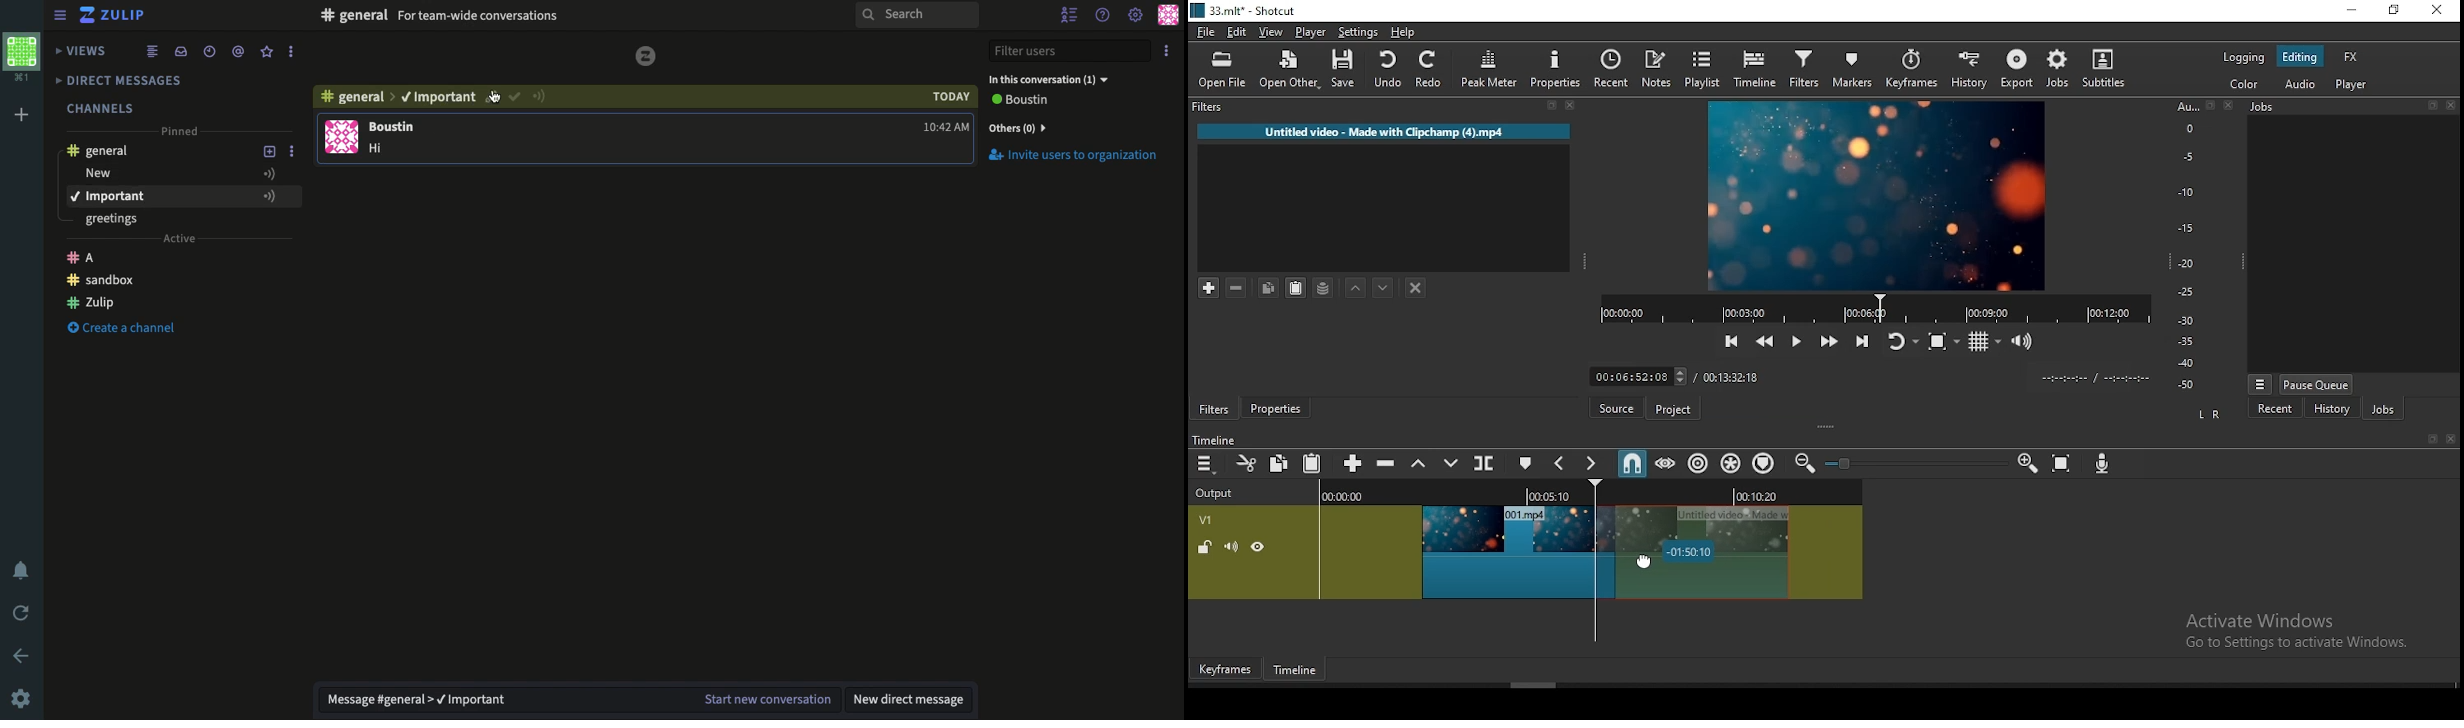 This screenshot has width=2464, height=728. I want to click on elapsed time, so click(1639, 374).